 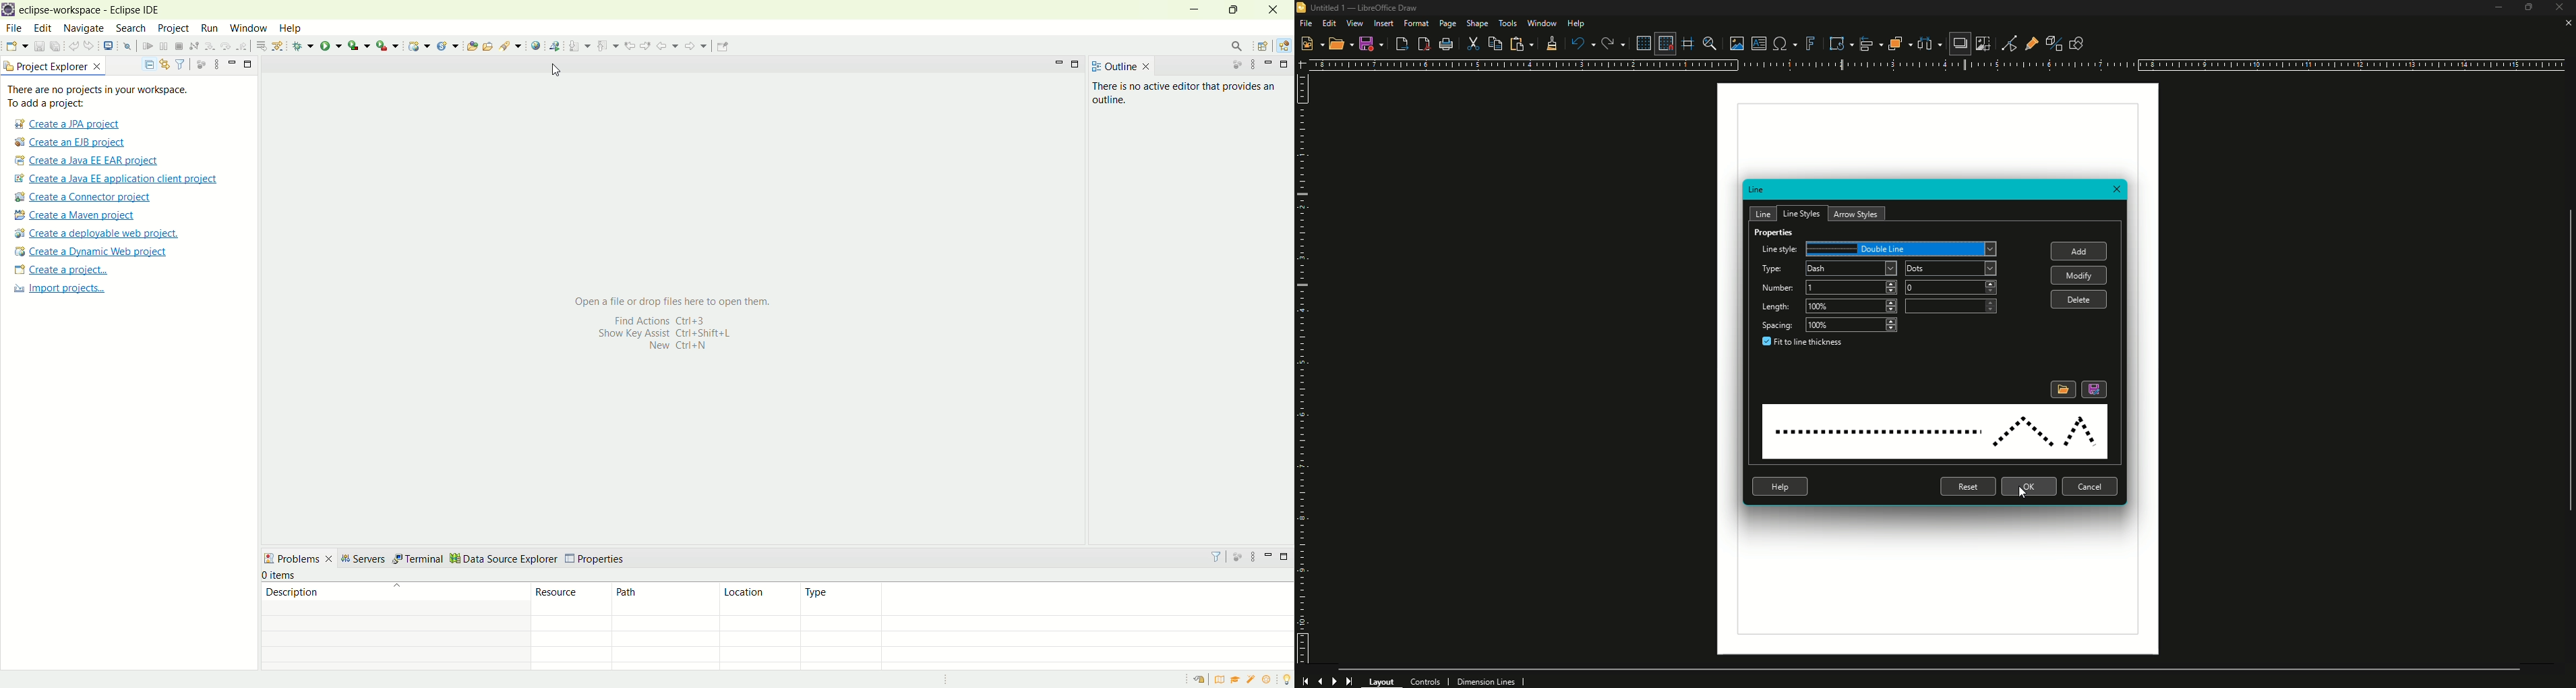 What do you see at coordinates (1778, 289) in the screenshot?
I see `Number` at bounding box center [1778, 289].